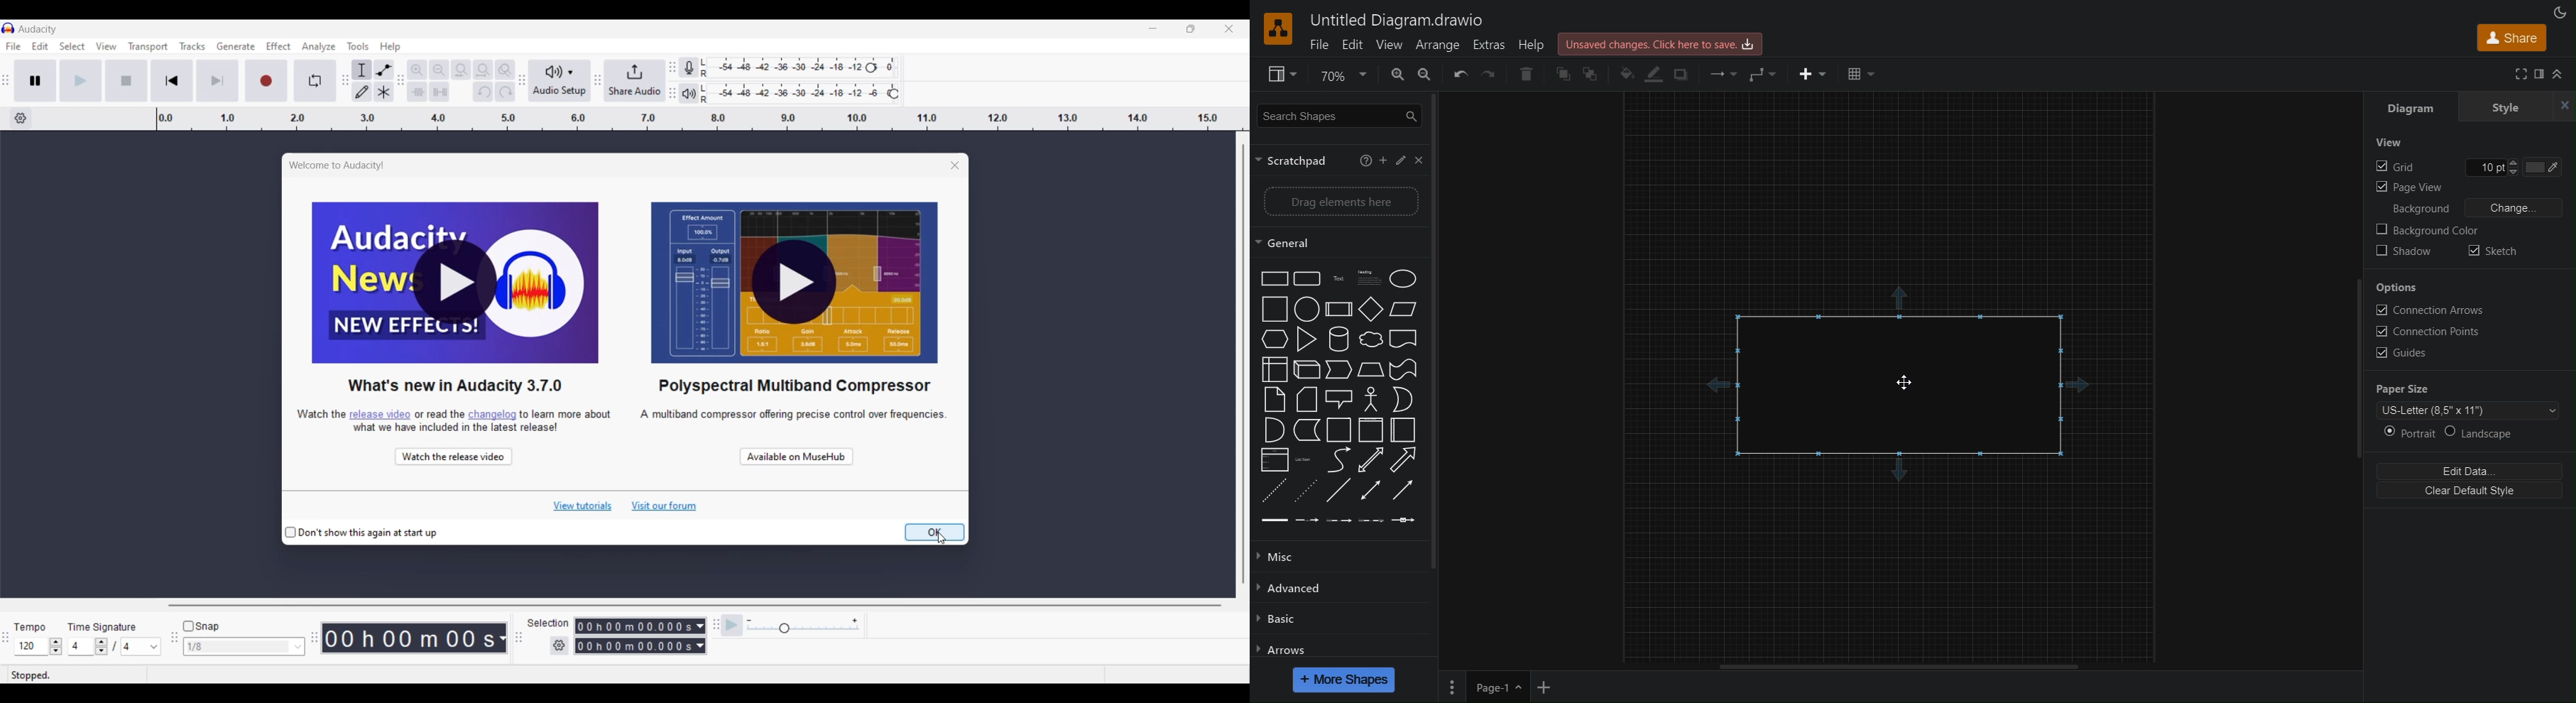 Image resolution: width=2576 pixels, height=728 pixels. Describe the element at coordinates (1365, 160) in the screenshot. I see `question` at that location.